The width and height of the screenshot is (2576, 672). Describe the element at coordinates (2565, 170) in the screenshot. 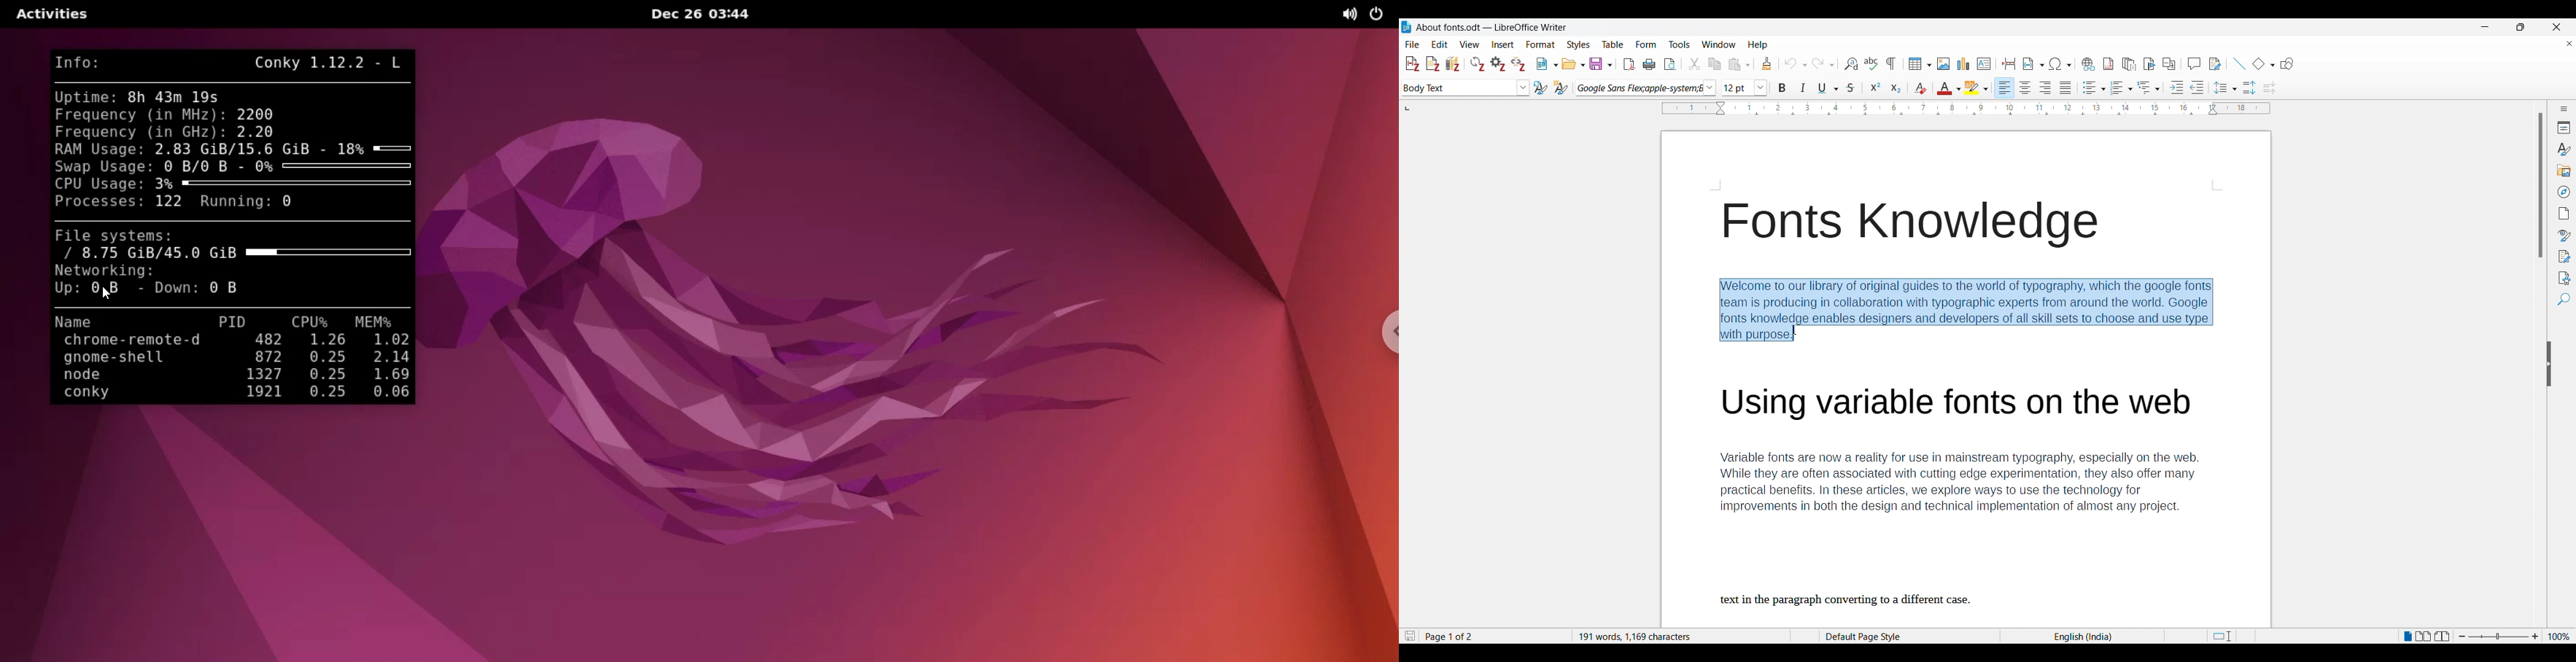

I see `Gallery ` at that location.